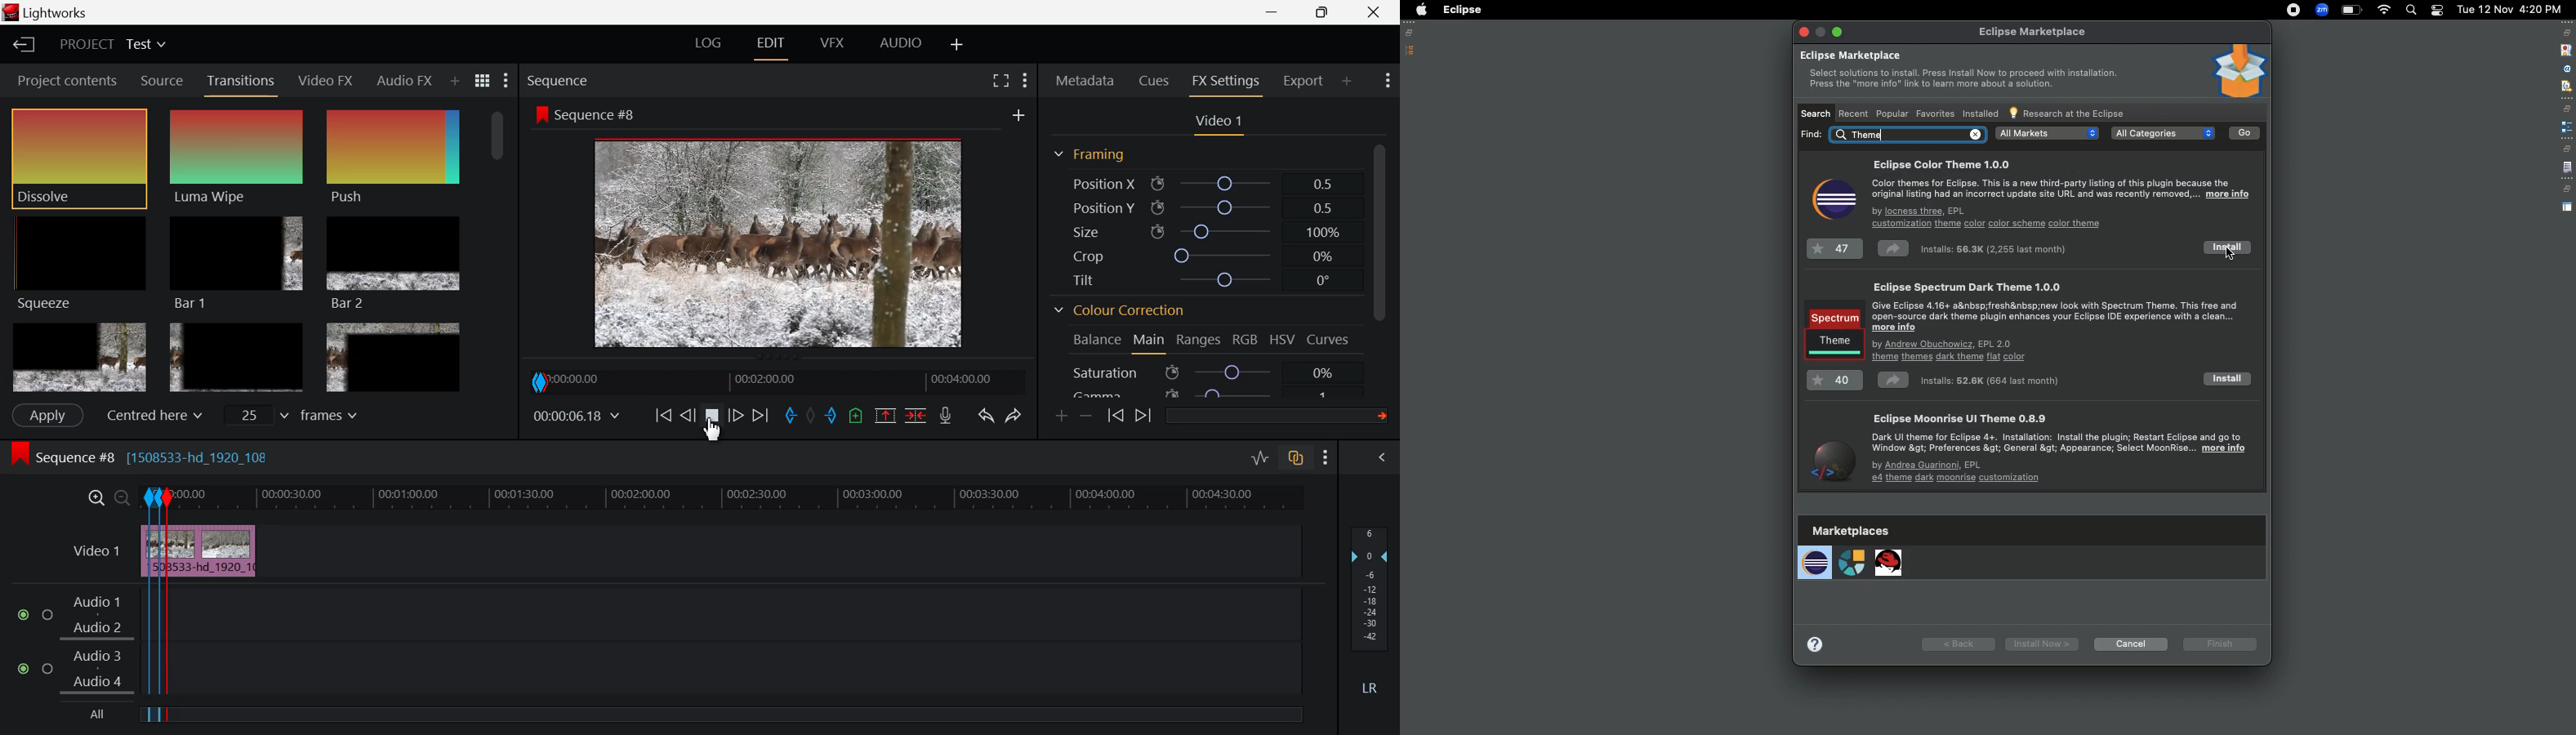 This screenshot has width=2576, height=756. Describe the element at coordinates (152, 591) in the screenshot. I see `Segment In & Out Marks Made` at that location.